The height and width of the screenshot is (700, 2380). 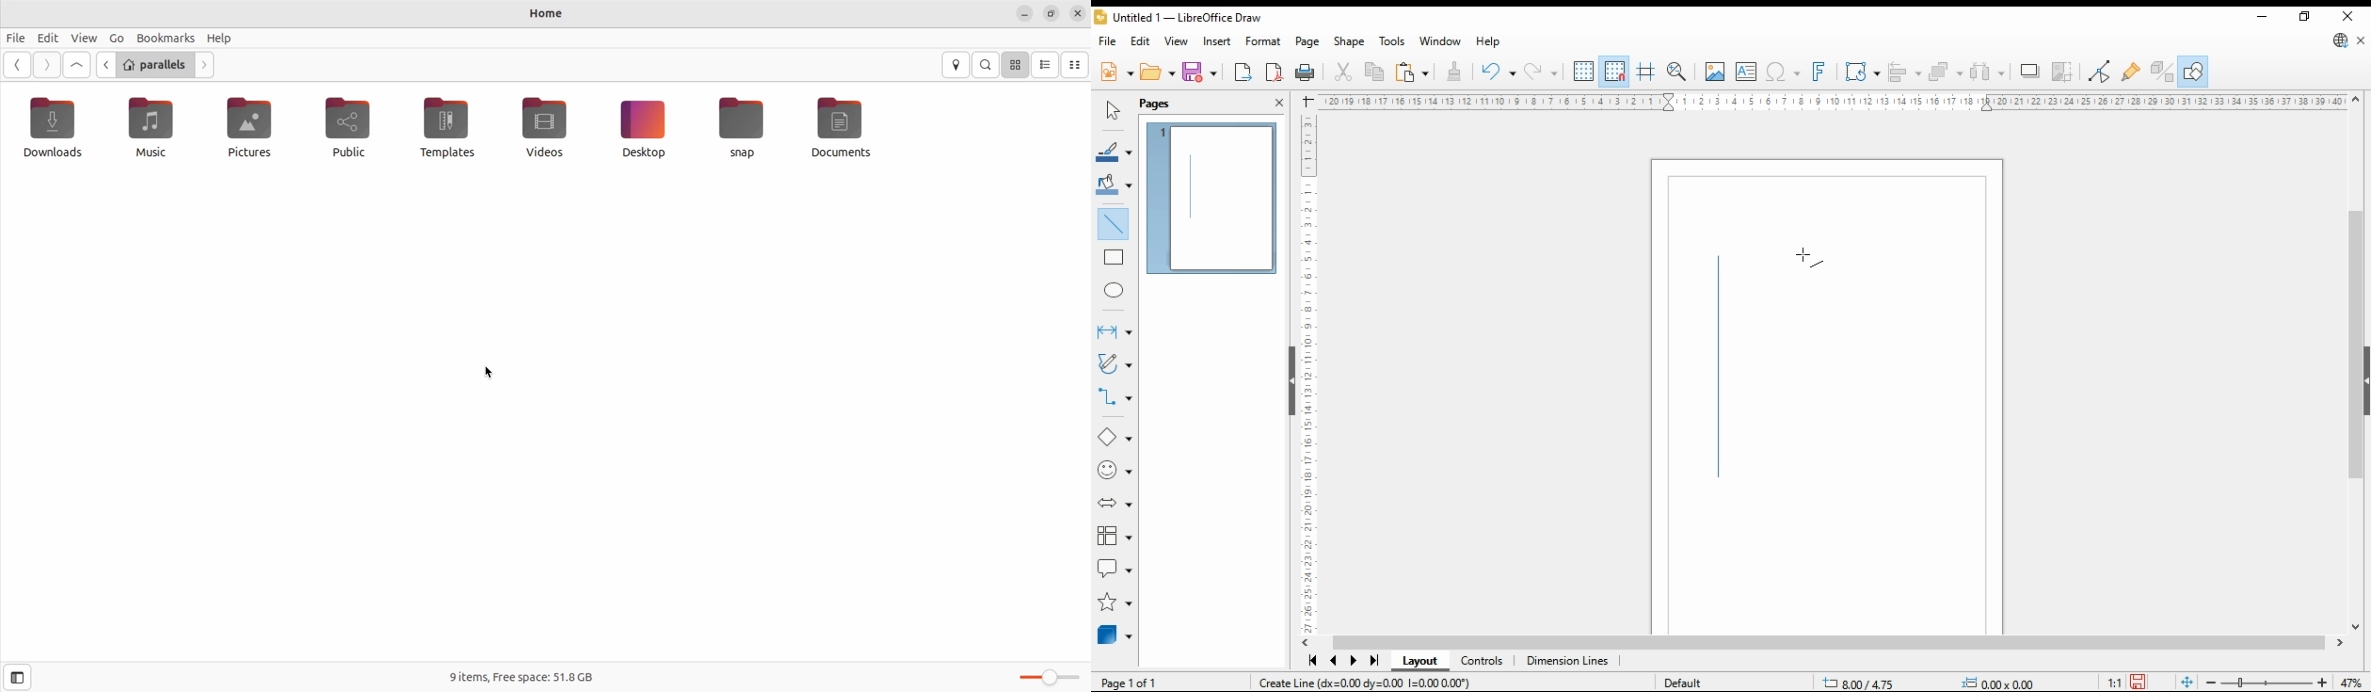 I want to click on 3D objects, so click(x=1115, y=636).